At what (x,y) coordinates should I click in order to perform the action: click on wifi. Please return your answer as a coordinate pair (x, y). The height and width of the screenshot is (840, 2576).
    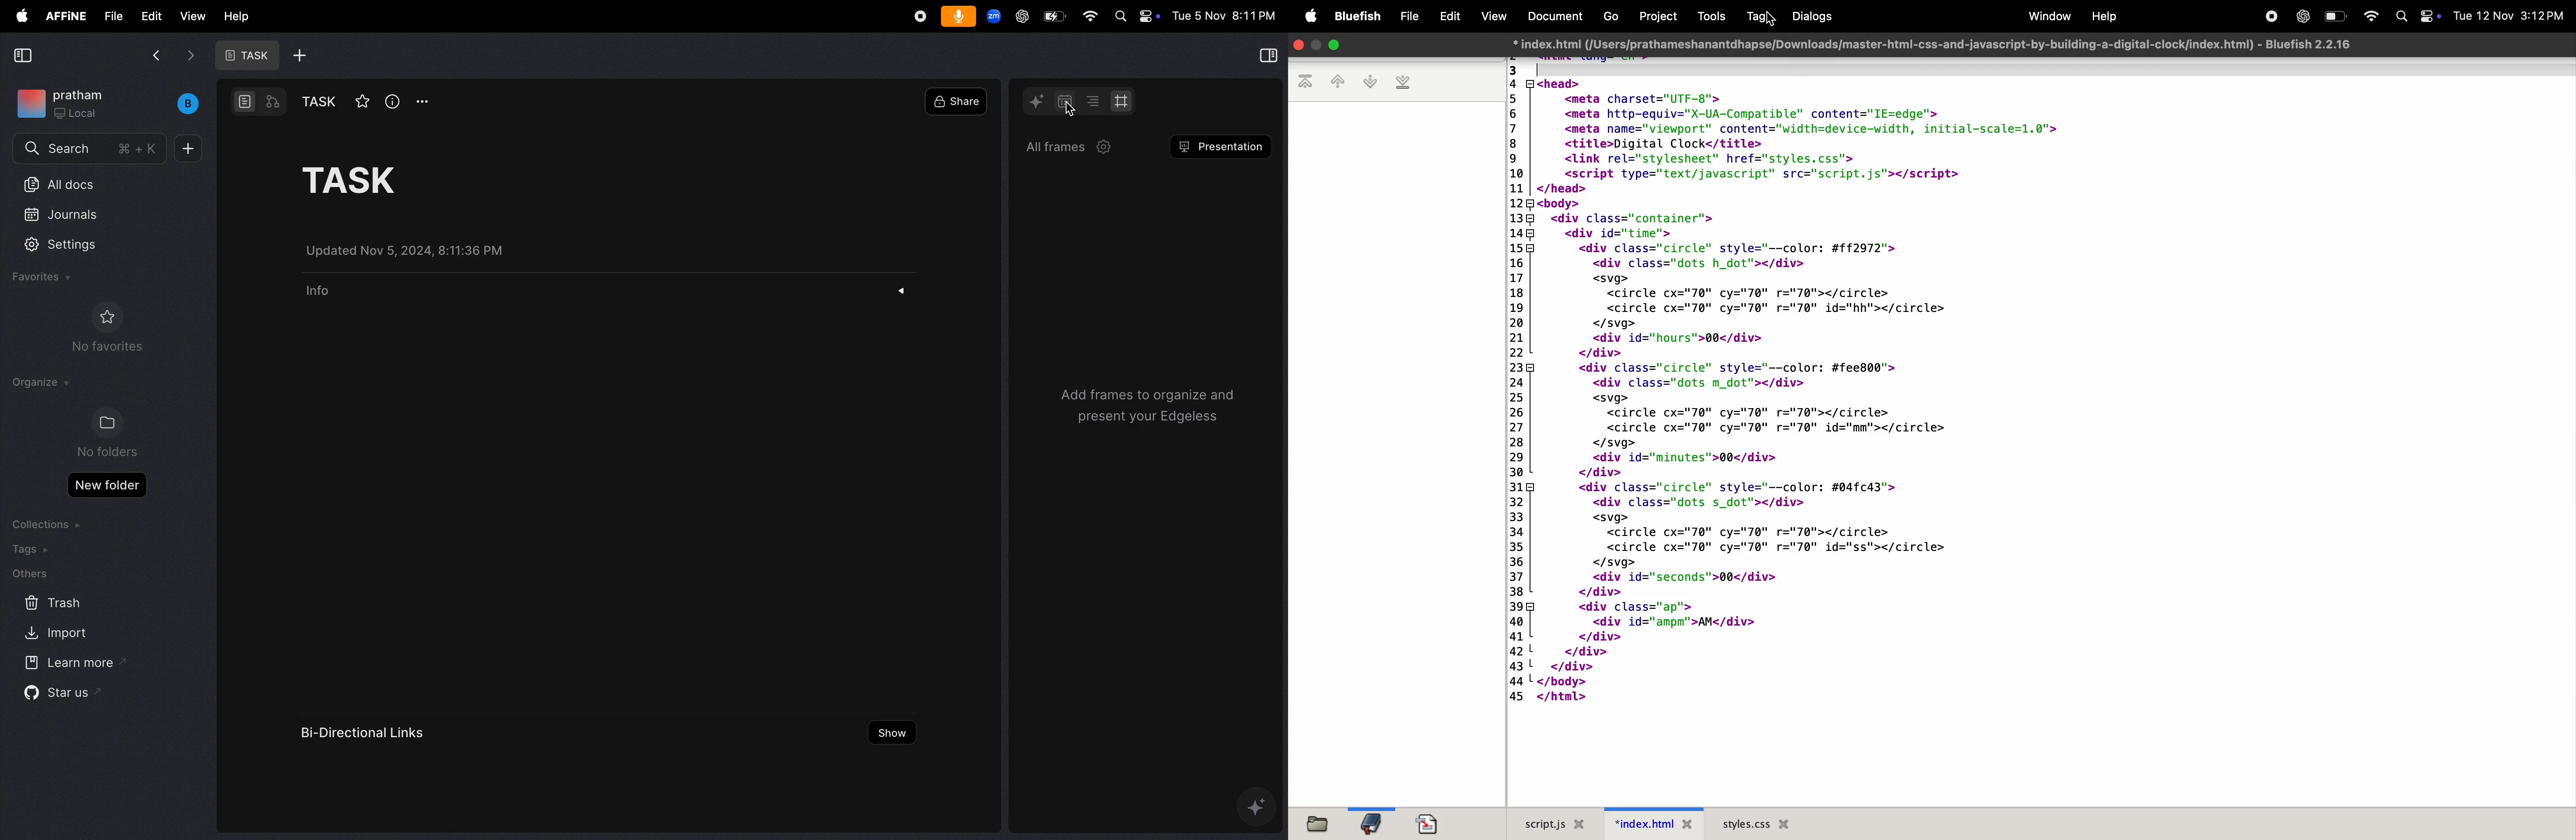
    Looking at the image, I should click on (2367, 16).